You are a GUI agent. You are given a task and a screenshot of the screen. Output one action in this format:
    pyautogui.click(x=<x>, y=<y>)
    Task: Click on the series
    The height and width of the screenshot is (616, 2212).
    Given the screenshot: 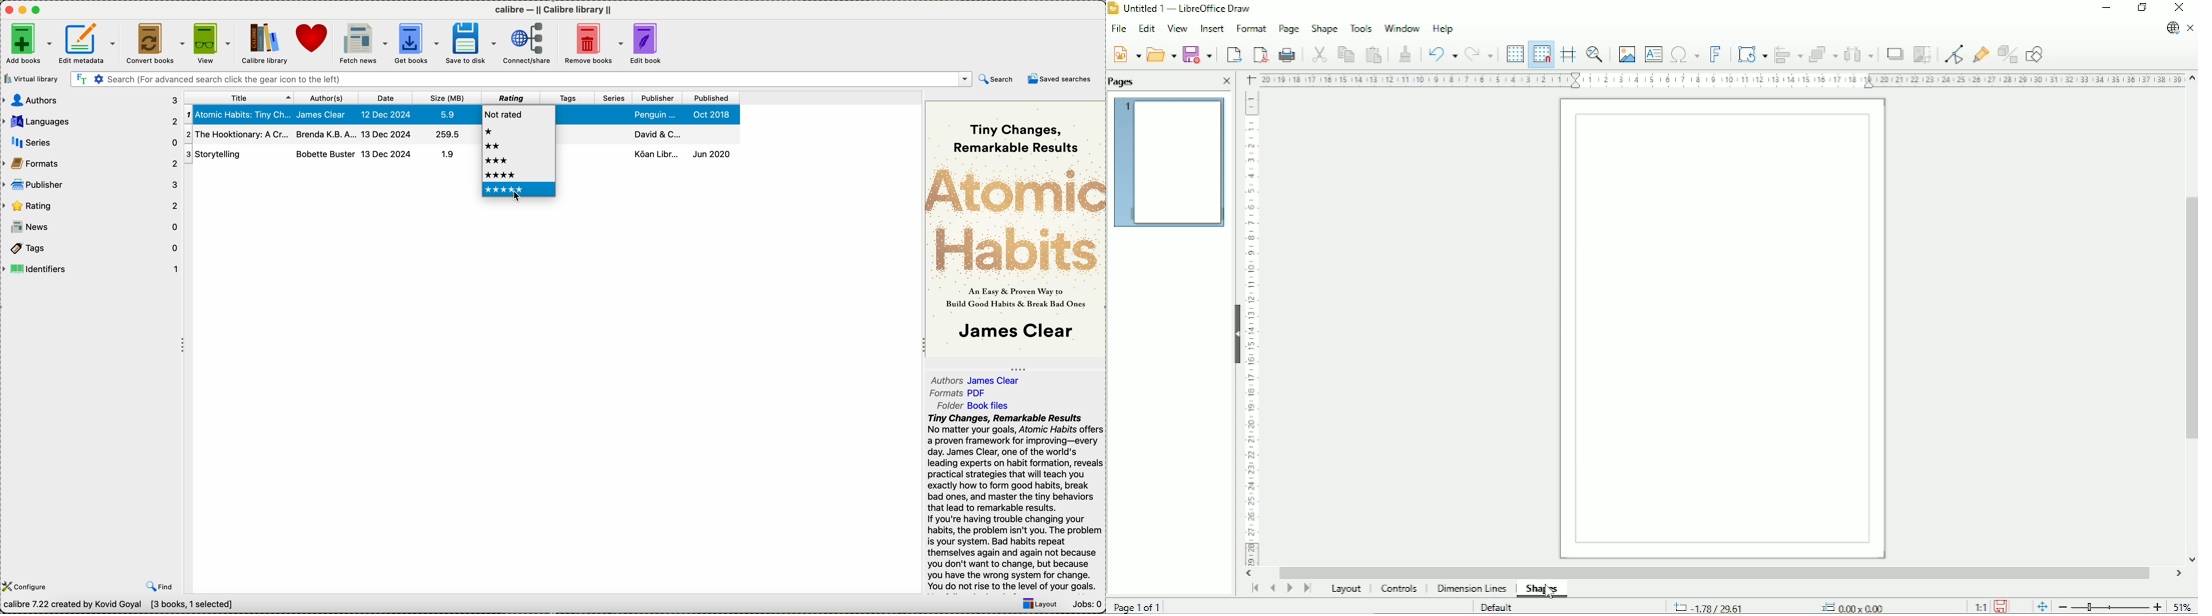 What is the action you would take?
    pyautogui.click(x=613, y=155)
    